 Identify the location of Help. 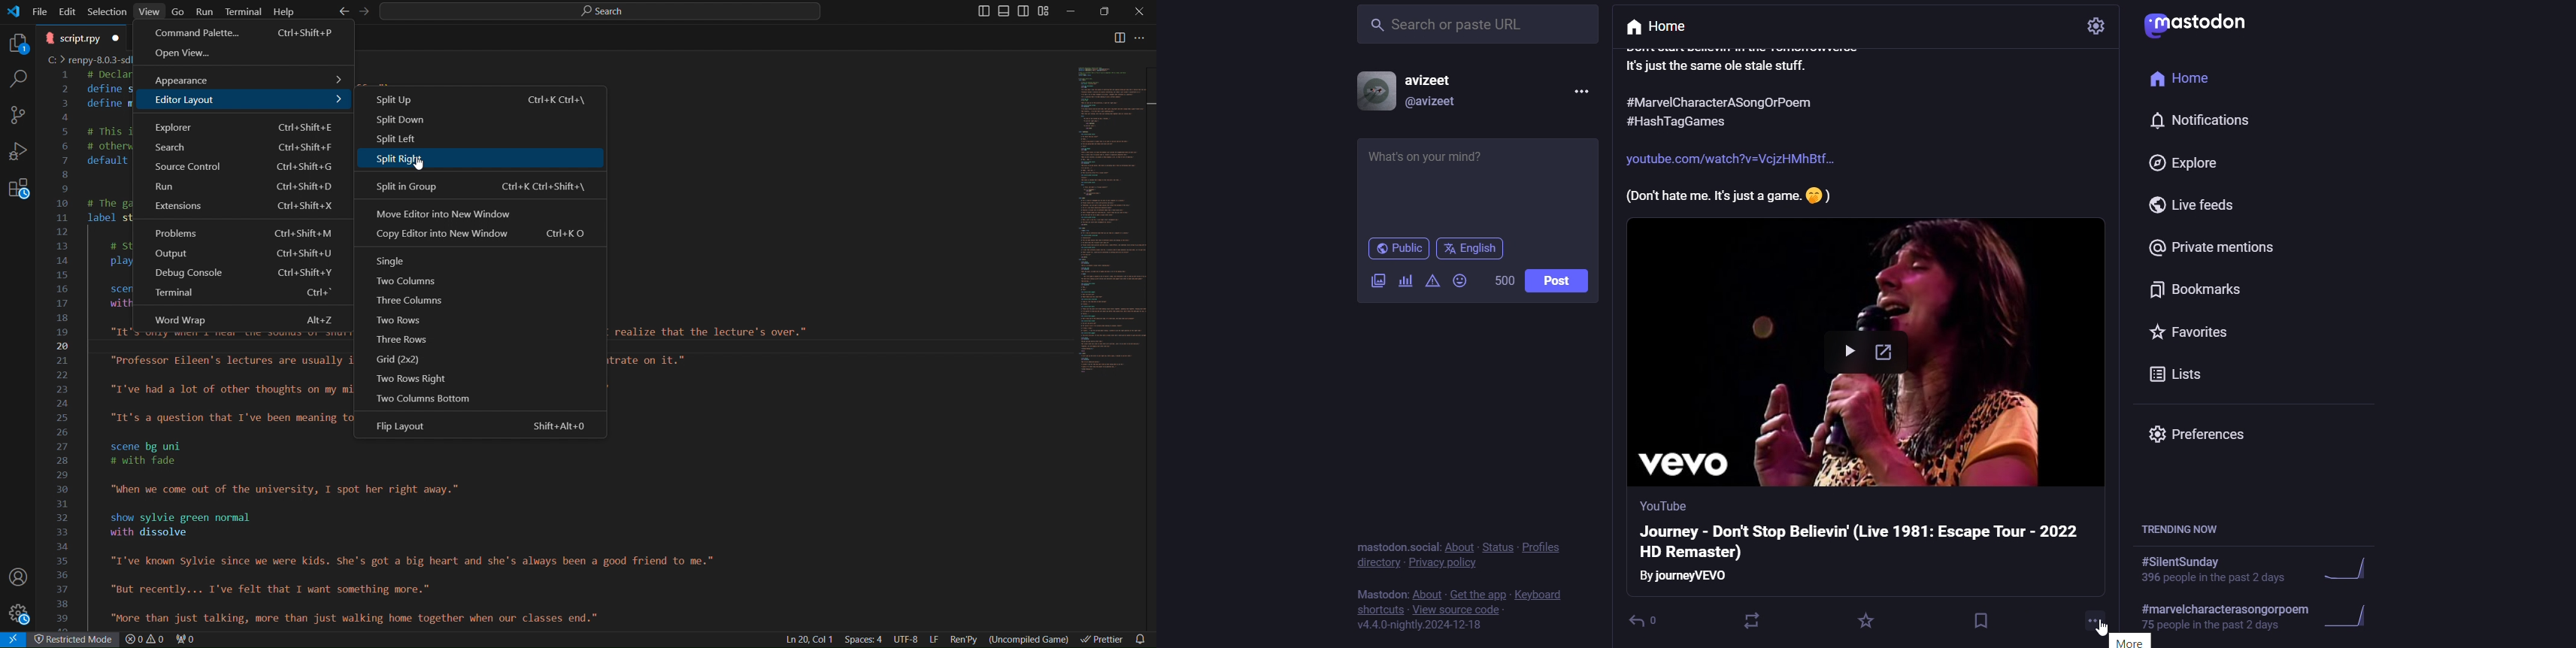
(284, 11).